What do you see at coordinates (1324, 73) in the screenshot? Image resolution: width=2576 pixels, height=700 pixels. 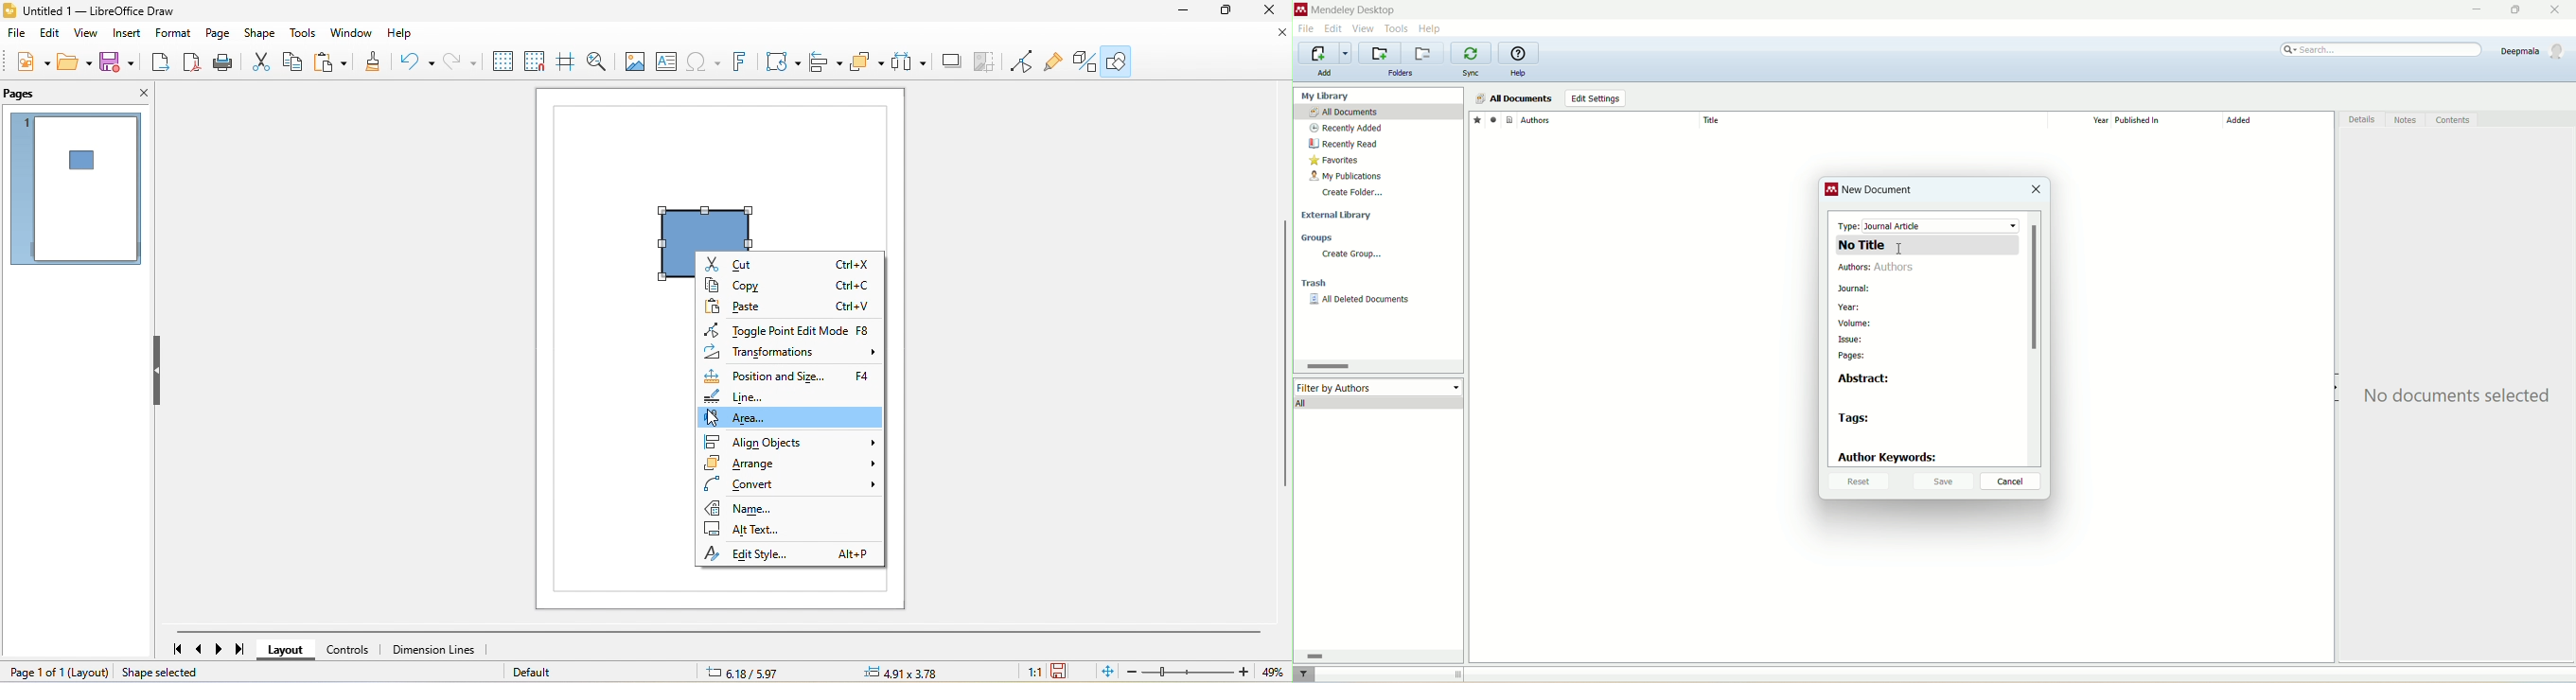 I see `add` at bounding box center [1324, 73].